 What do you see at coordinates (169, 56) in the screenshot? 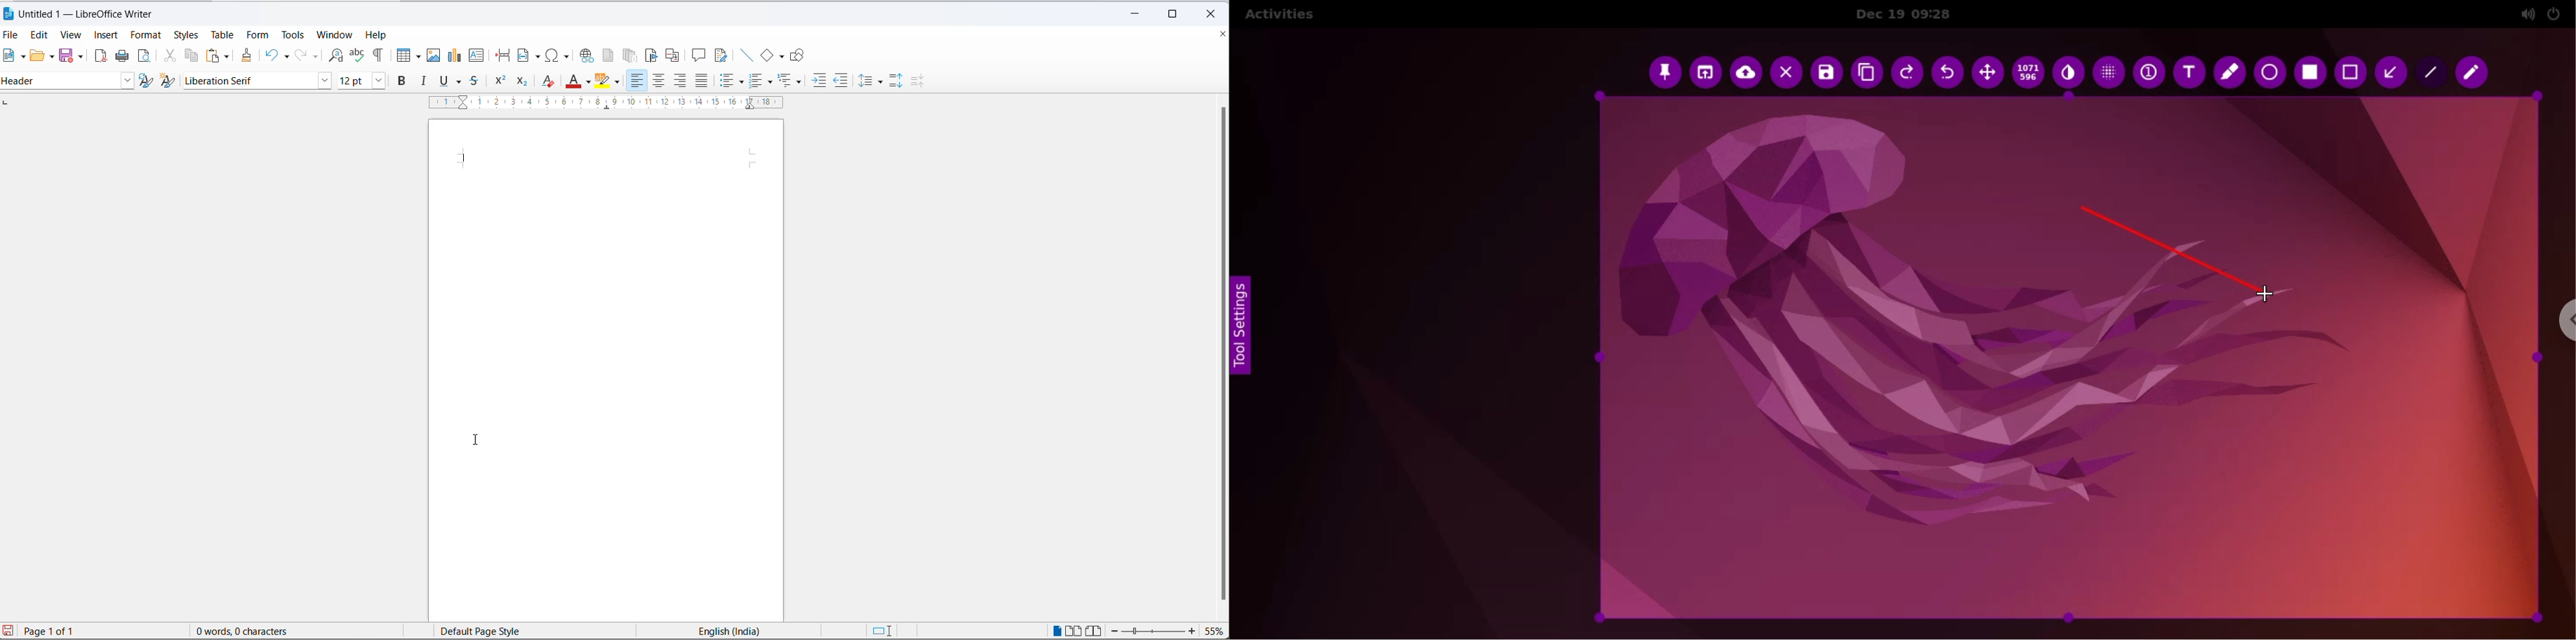
I see `cut` at bounding box center [169, 56].